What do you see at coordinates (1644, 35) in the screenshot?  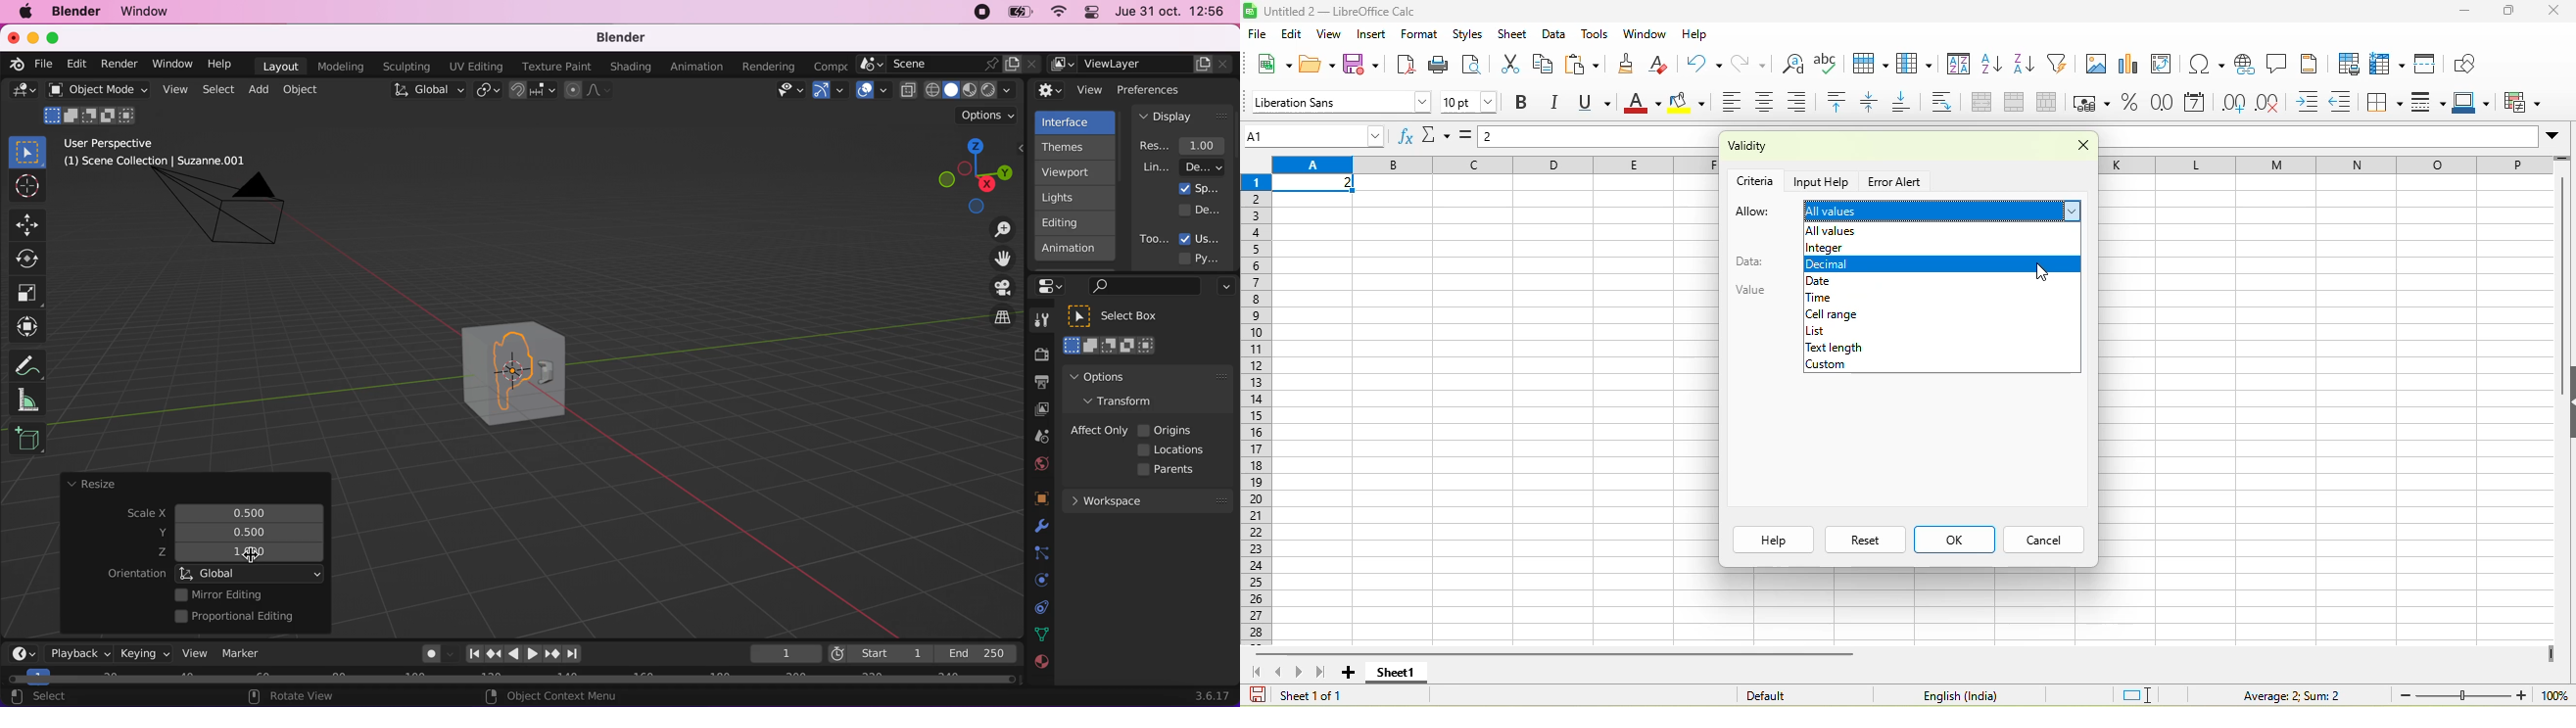 I see `window` at bounding box center [1644, 35].